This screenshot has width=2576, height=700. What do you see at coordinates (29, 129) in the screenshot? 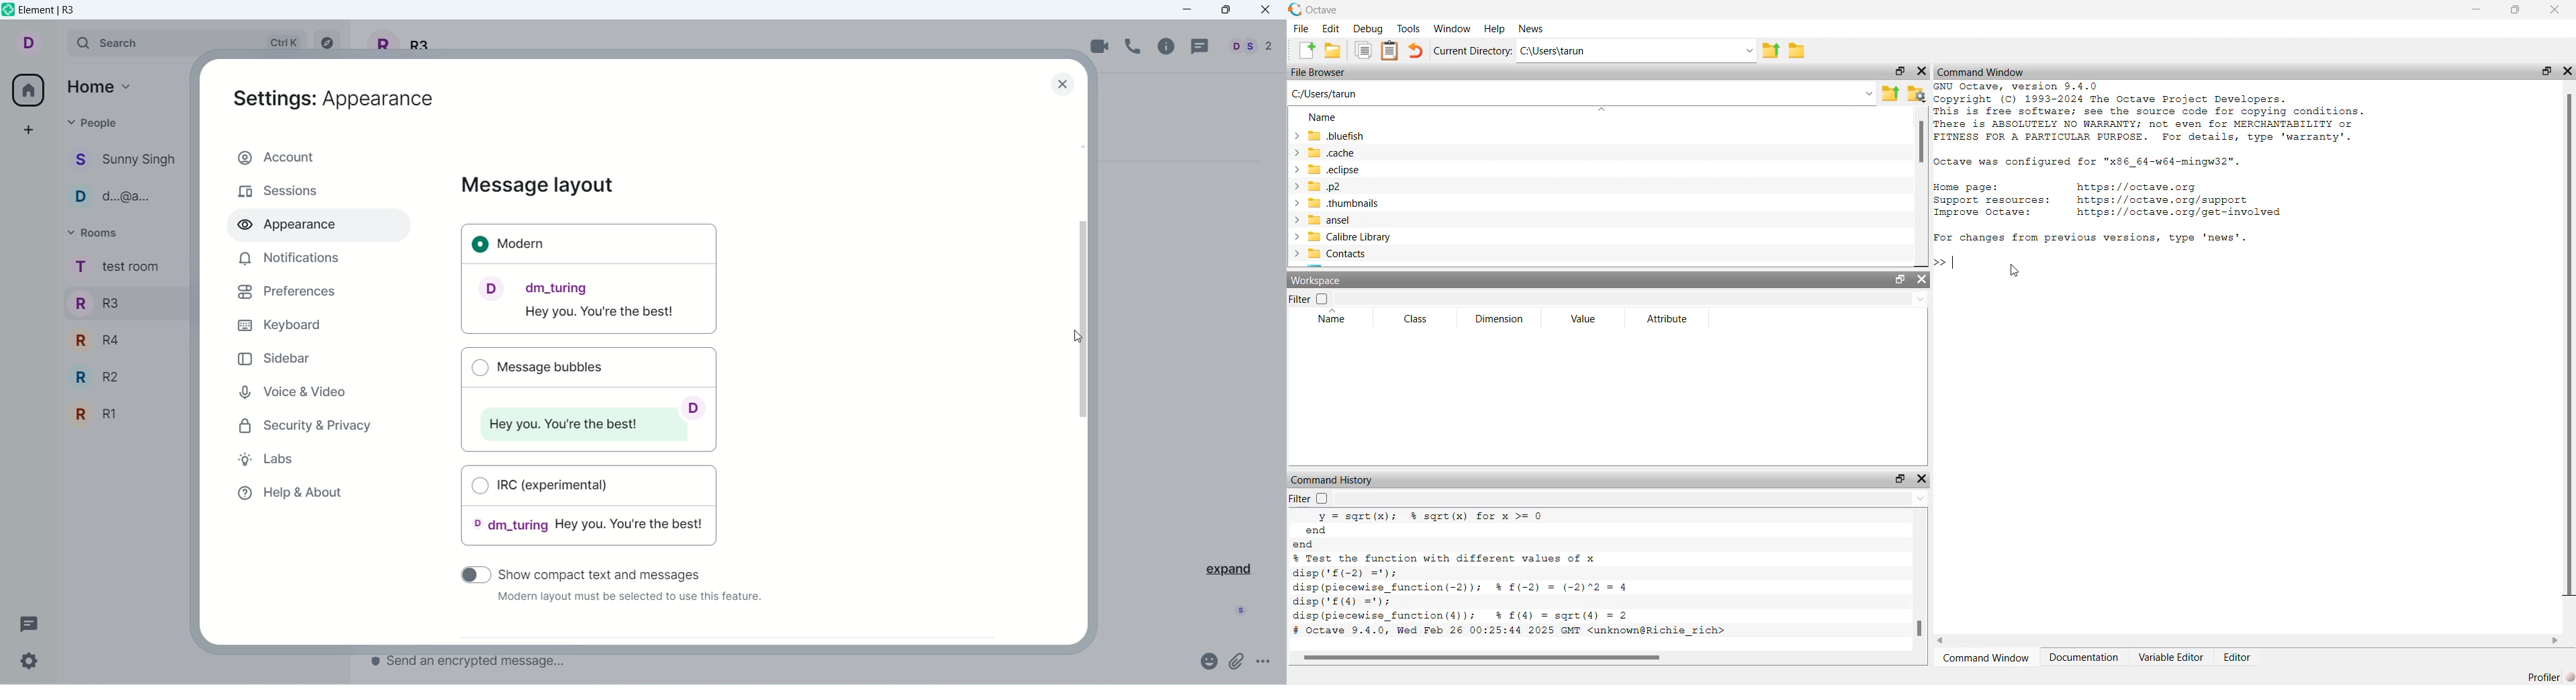
I see `create a space` at bounding box center [29, 129].